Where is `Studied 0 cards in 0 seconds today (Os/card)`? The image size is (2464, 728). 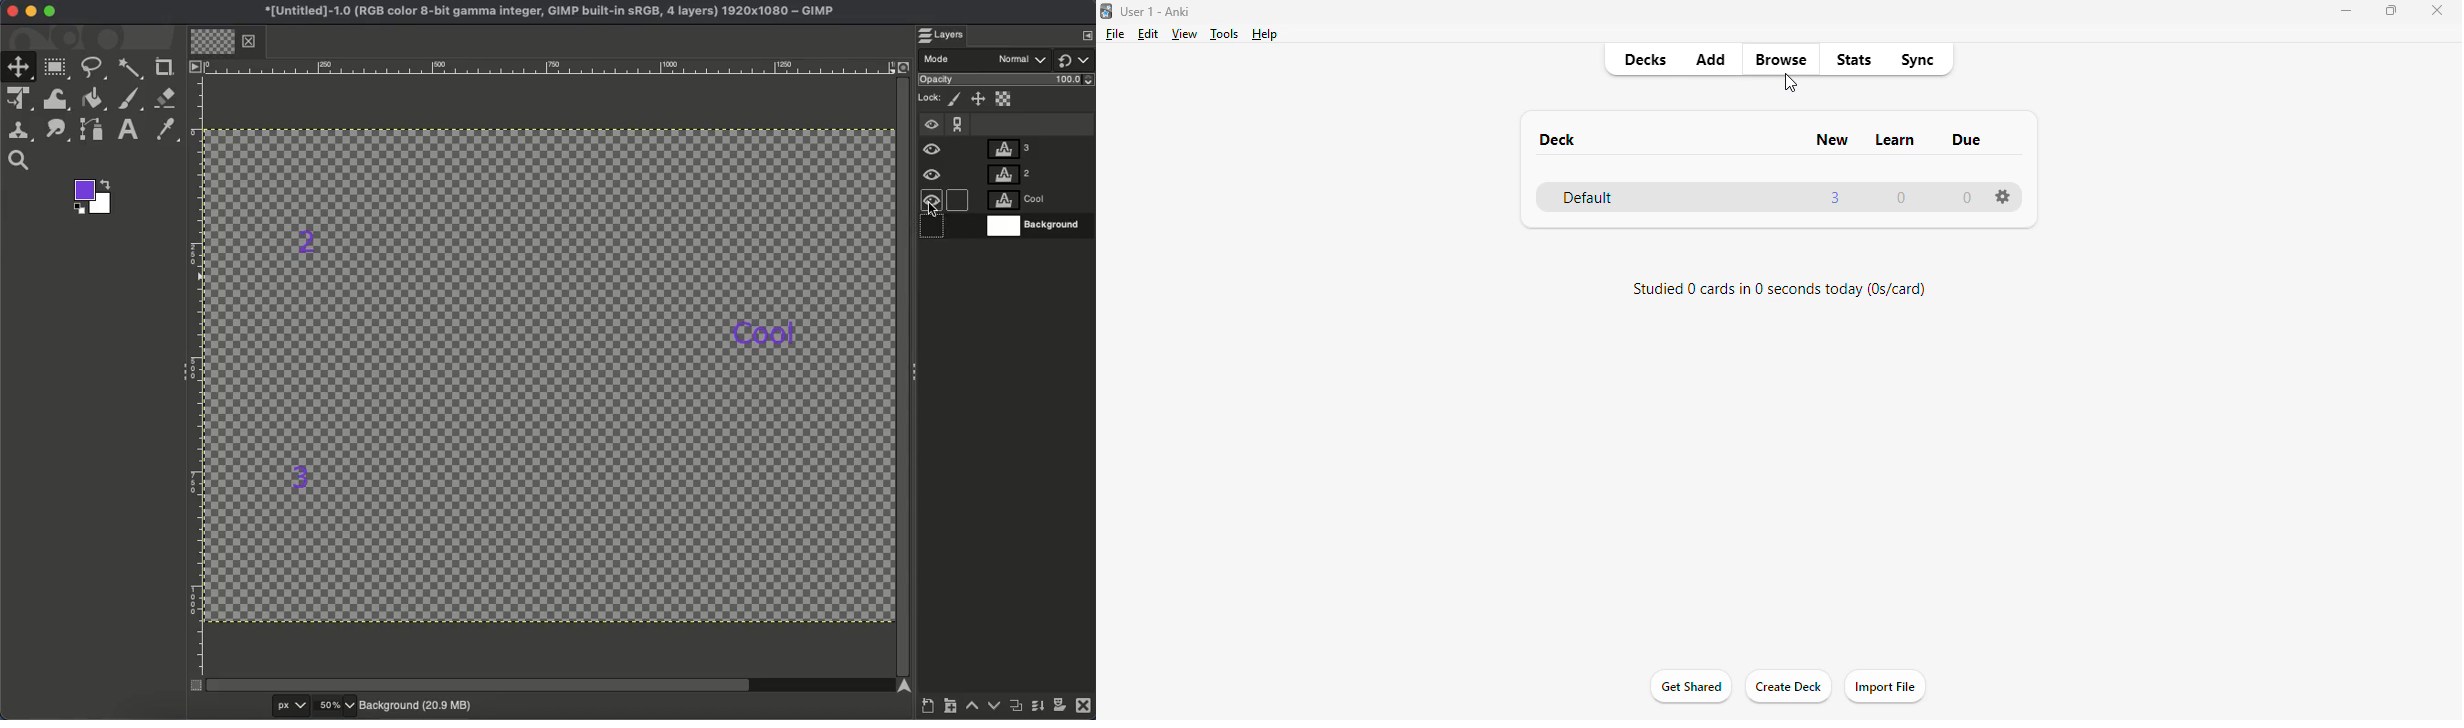 Studied 0 cards in 0 seconds today (Os/card) is located at coordinates (1780, 290).